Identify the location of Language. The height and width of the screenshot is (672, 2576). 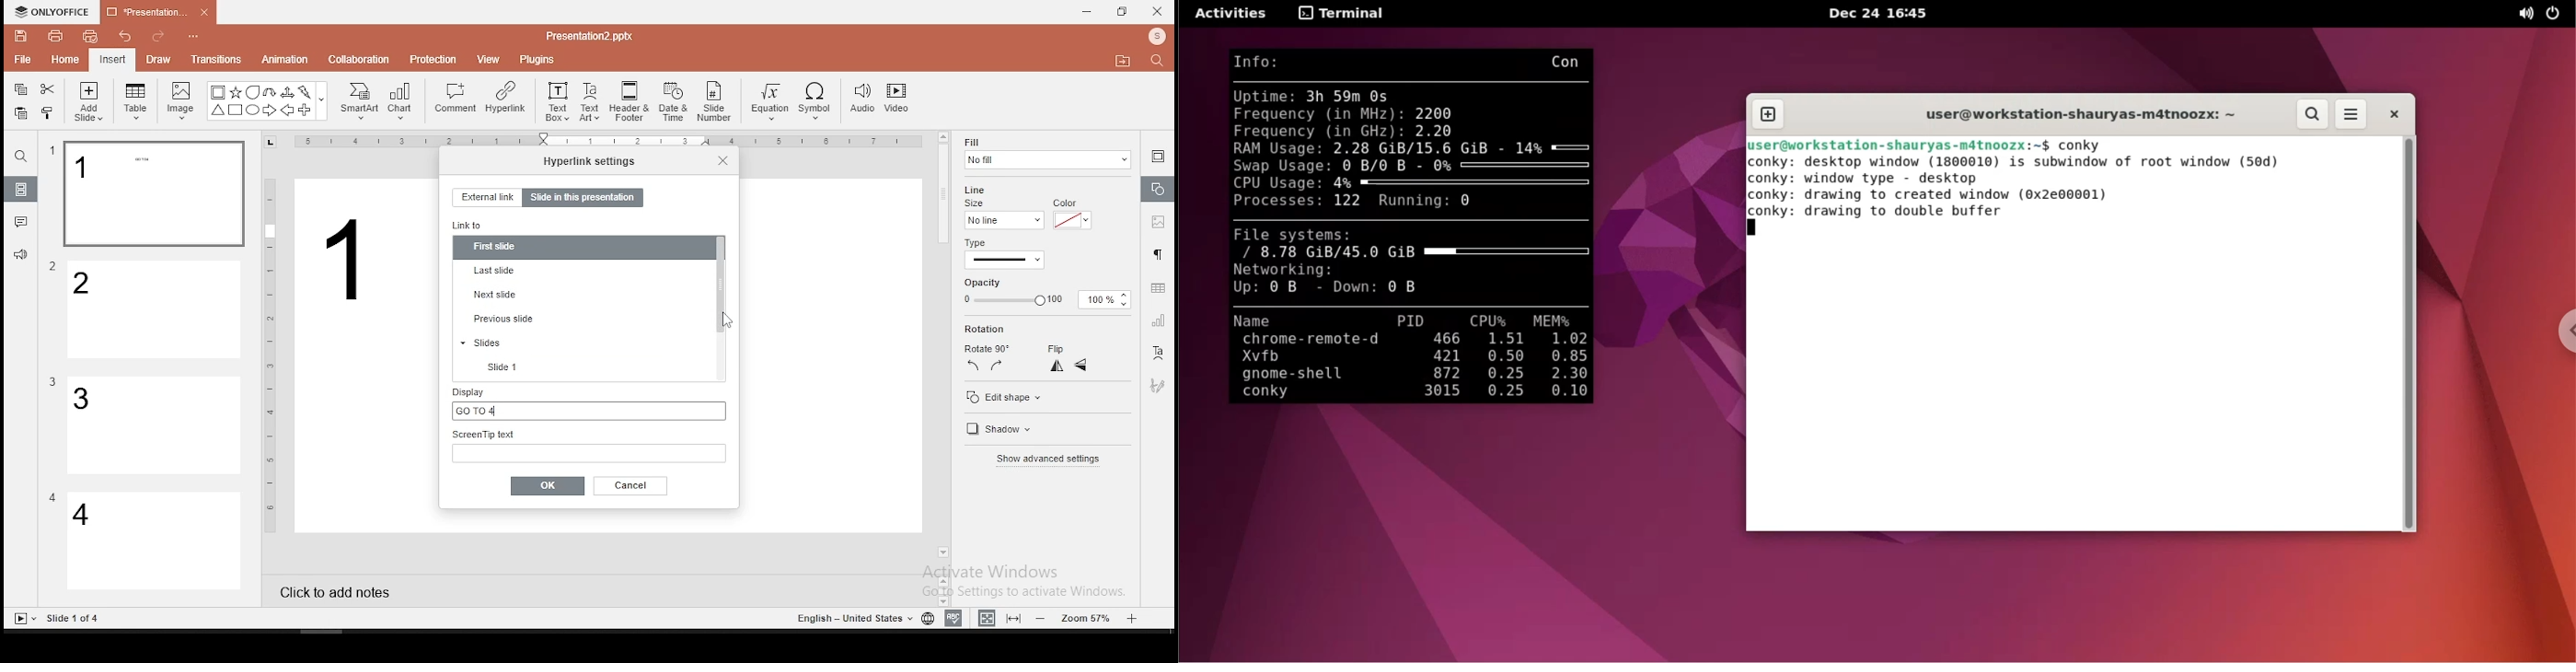
(851, 619).